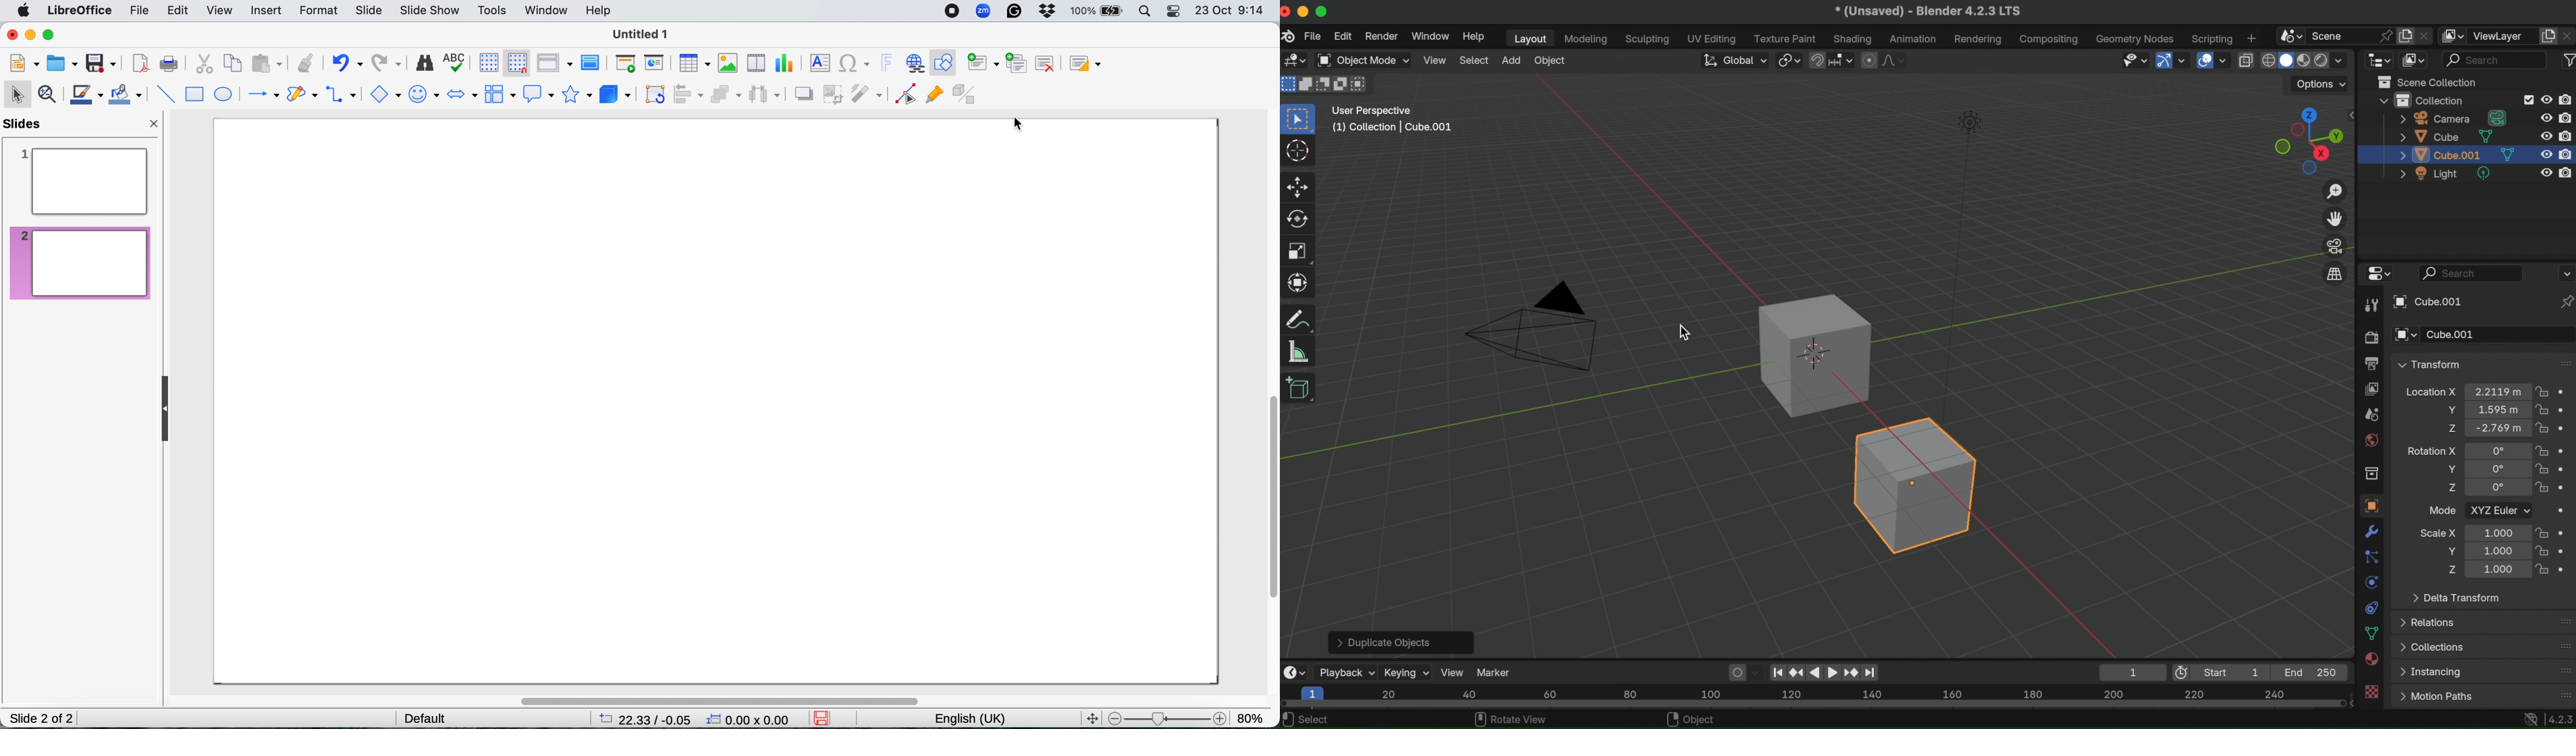 Image resolution: width=2576 pixels, height=756 pixels. What do you see at coordinates (754, 63) in the screenshot?
I see `insert audio or video` at bounding box center [754, 63].